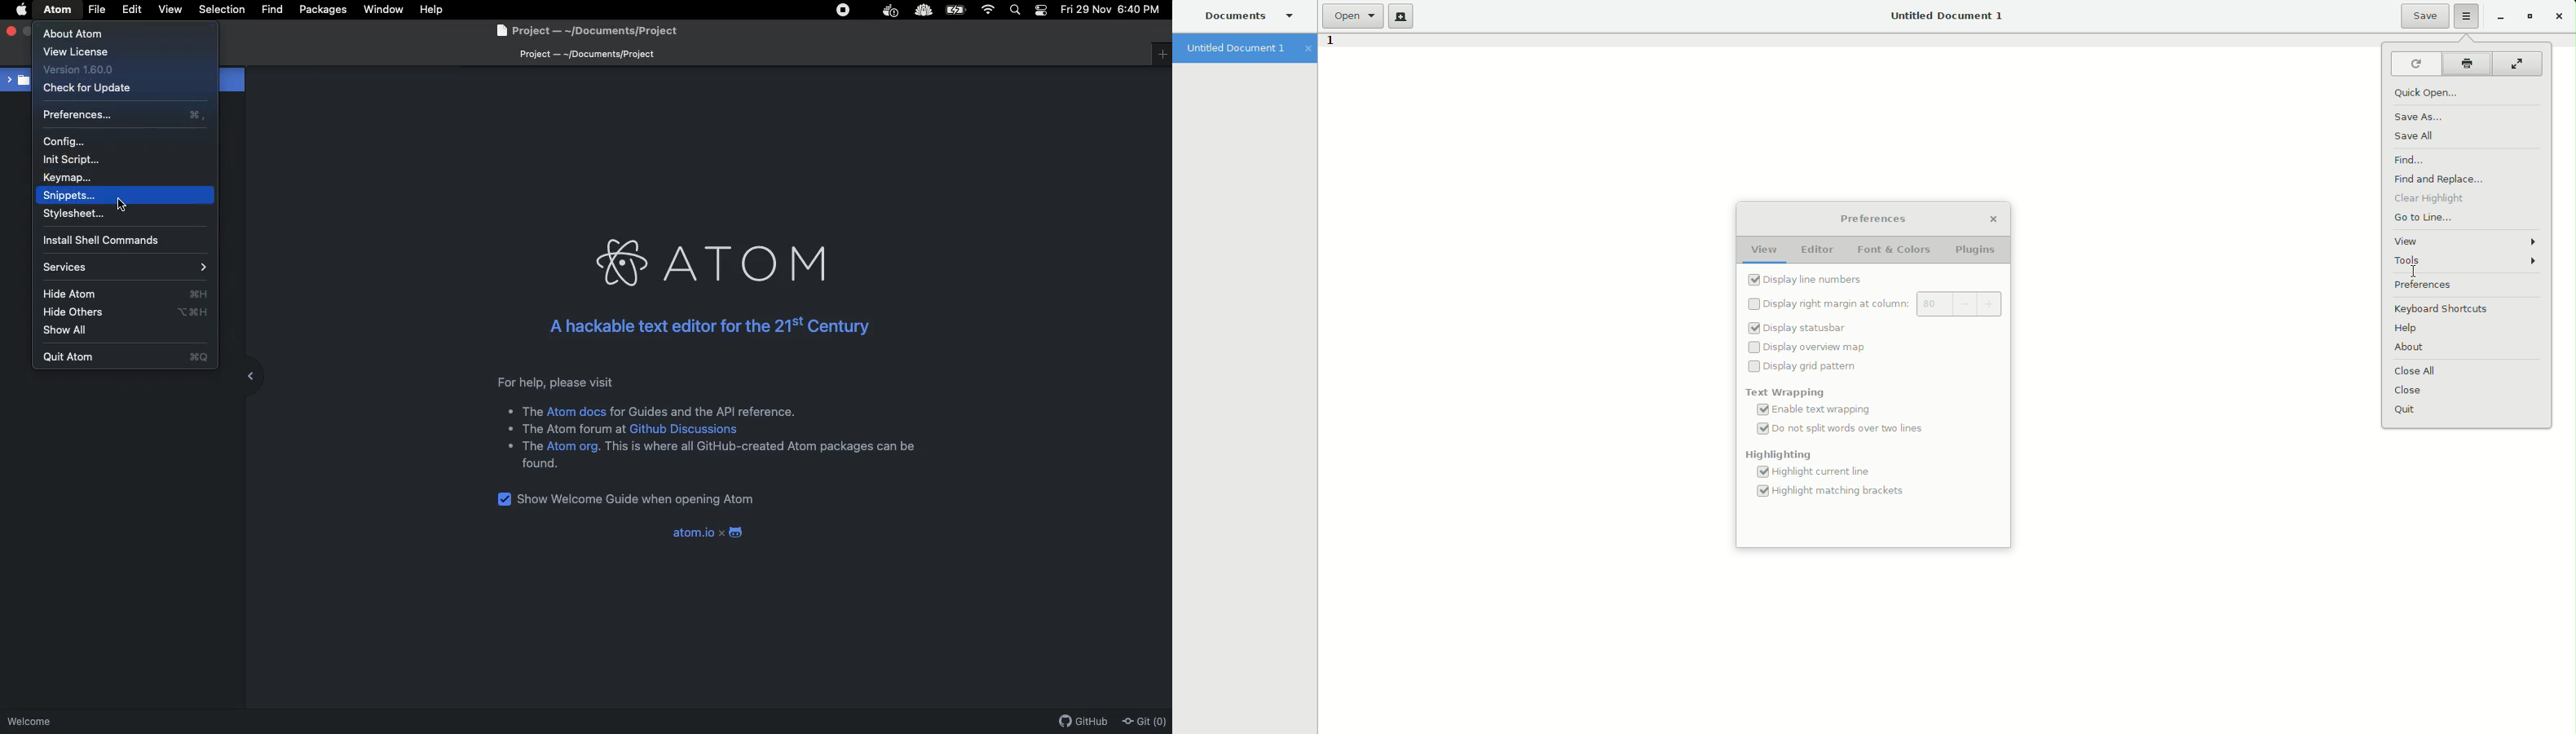 The width and height of the screenshot is (2576, 756). What do you see at coordinates (29, 723) in the screenshot?
I see `Welome` at bounding box center [29, 723].